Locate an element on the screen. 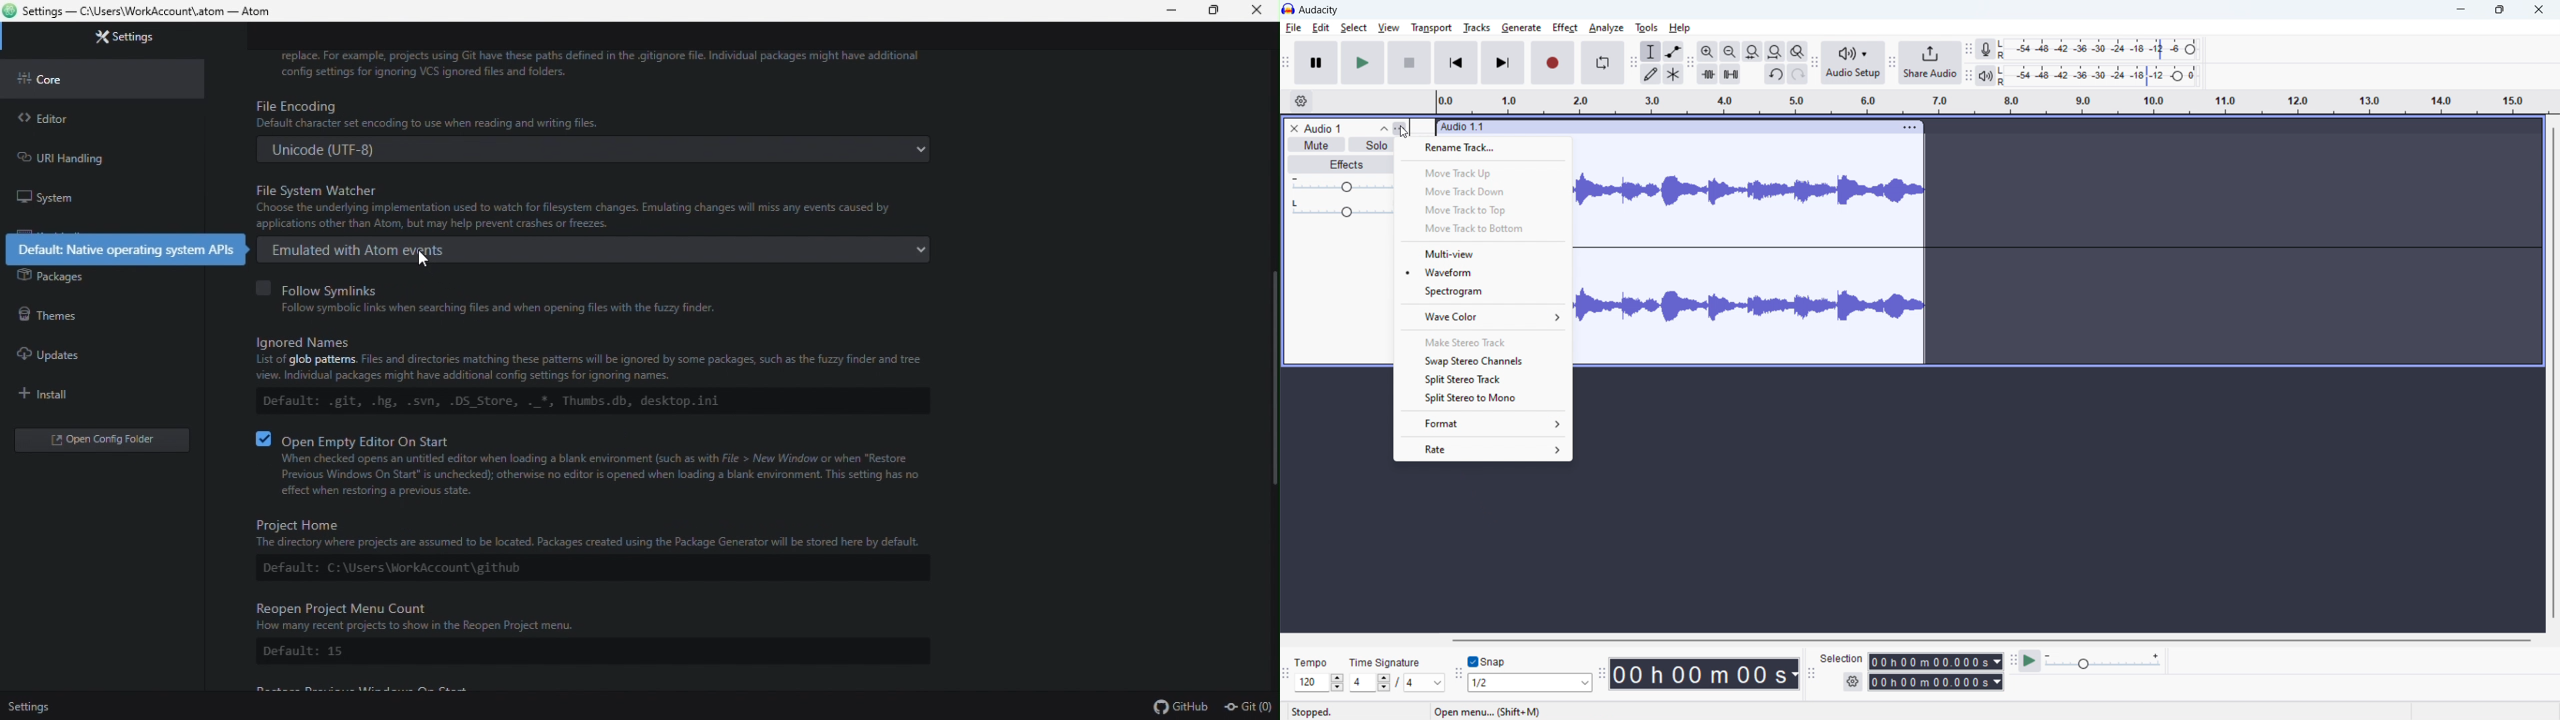 This screenshot has height=728, width=2576. split stereo to mono is located at coordinates (1481, 399).